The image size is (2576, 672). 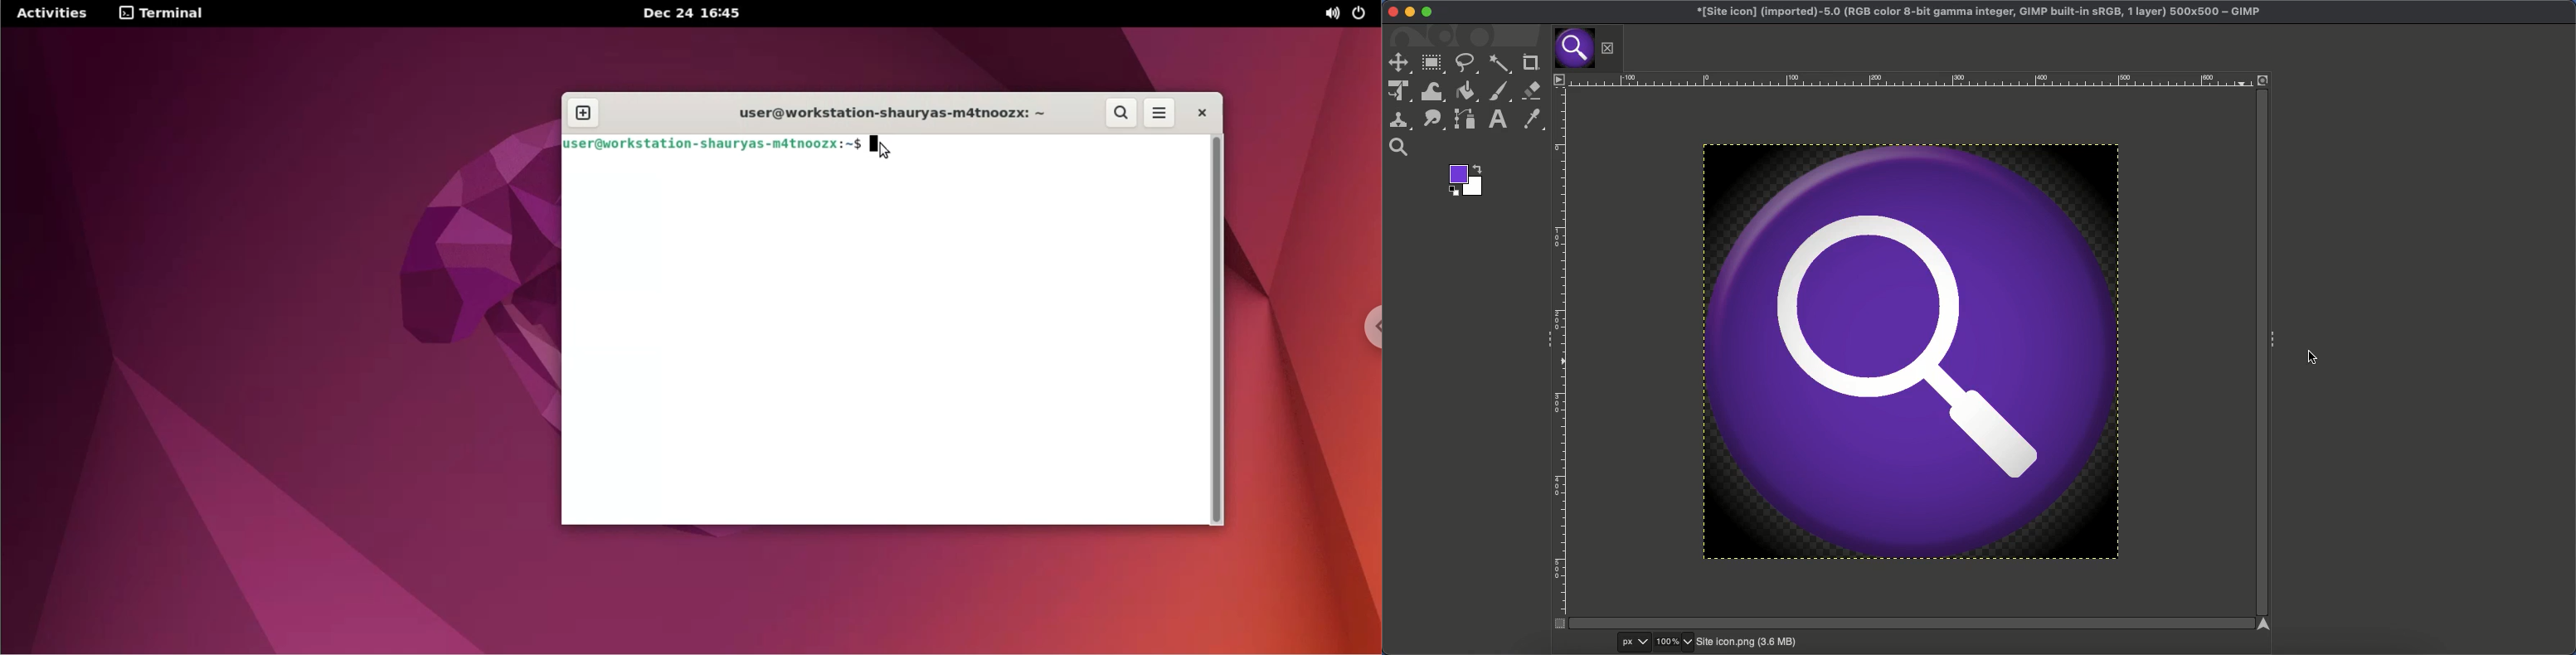 What do you see at coordinates (1399, 120) in the screenshot?
I see `Clone` at bounding box center [1399, 120].